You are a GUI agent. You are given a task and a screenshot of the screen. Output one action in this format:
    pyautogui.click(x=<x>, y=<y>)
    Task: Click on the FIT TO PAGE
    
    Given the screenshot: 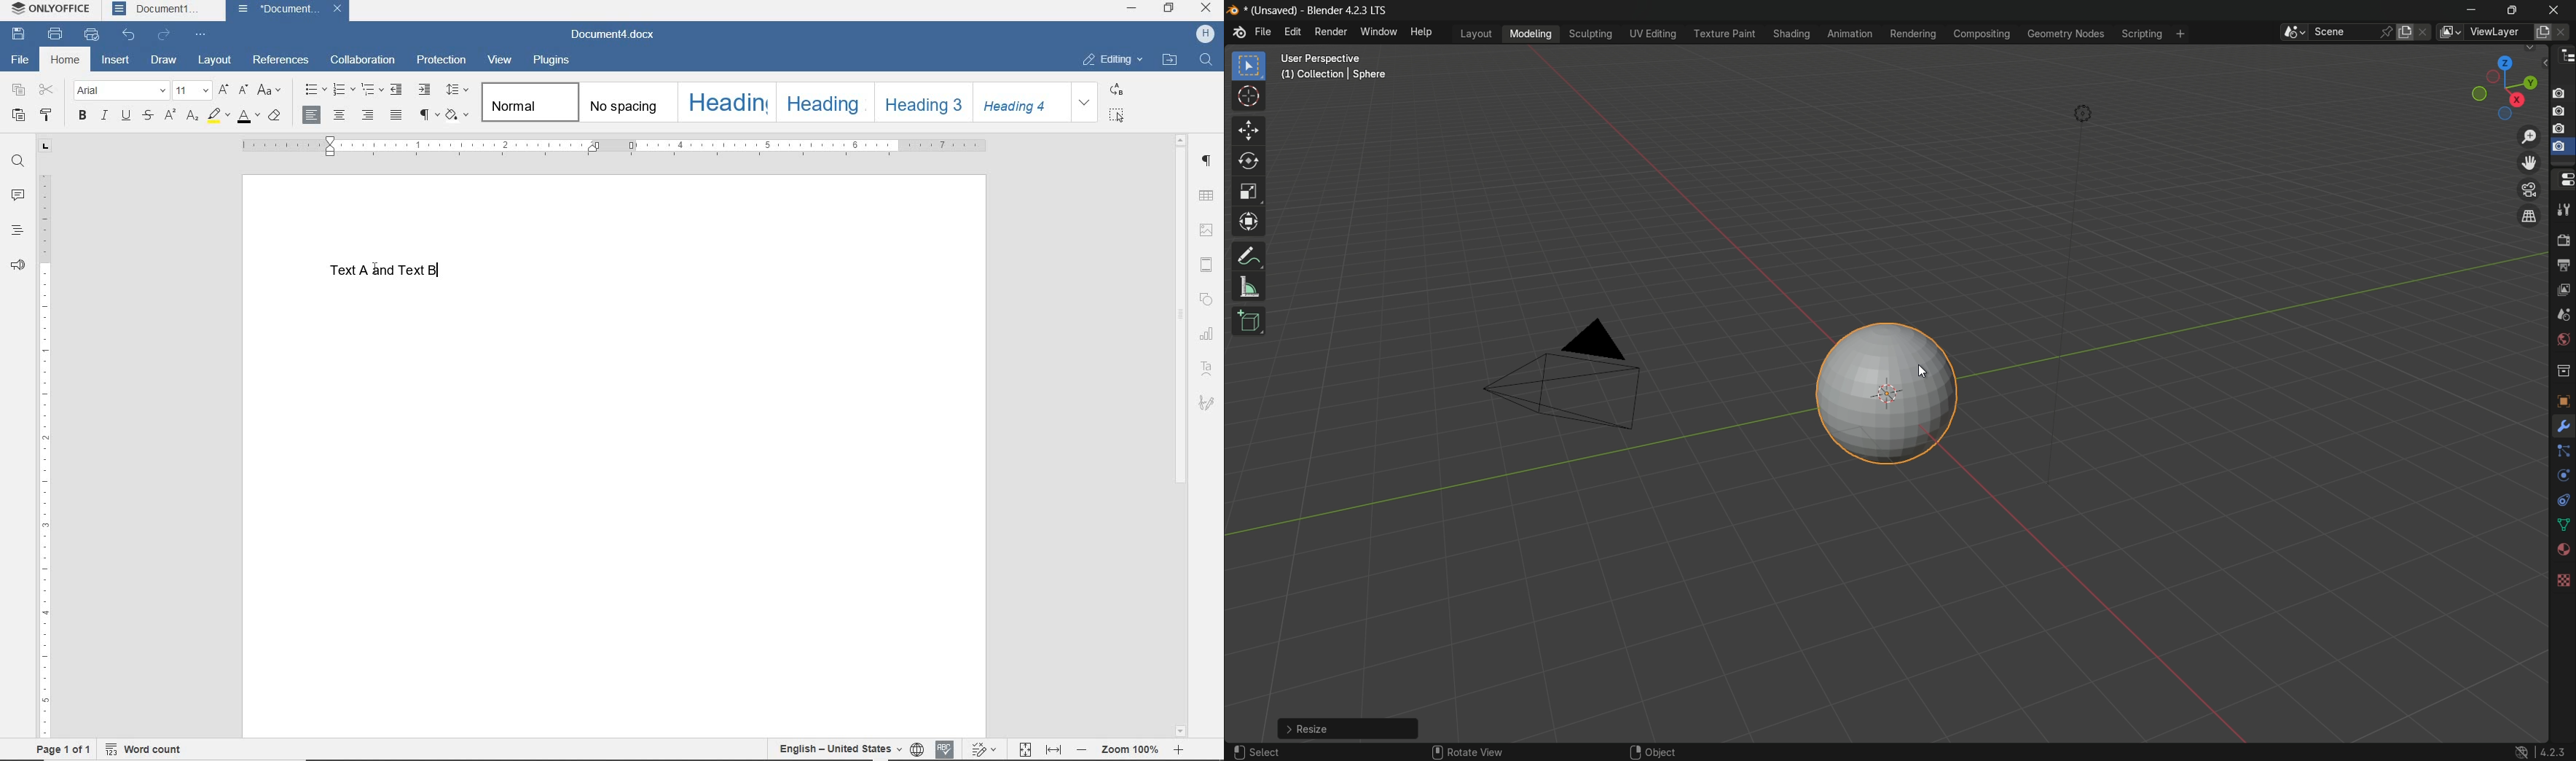 What is the action you would take?
    pyautogui.click(x=1025, y=748)
    